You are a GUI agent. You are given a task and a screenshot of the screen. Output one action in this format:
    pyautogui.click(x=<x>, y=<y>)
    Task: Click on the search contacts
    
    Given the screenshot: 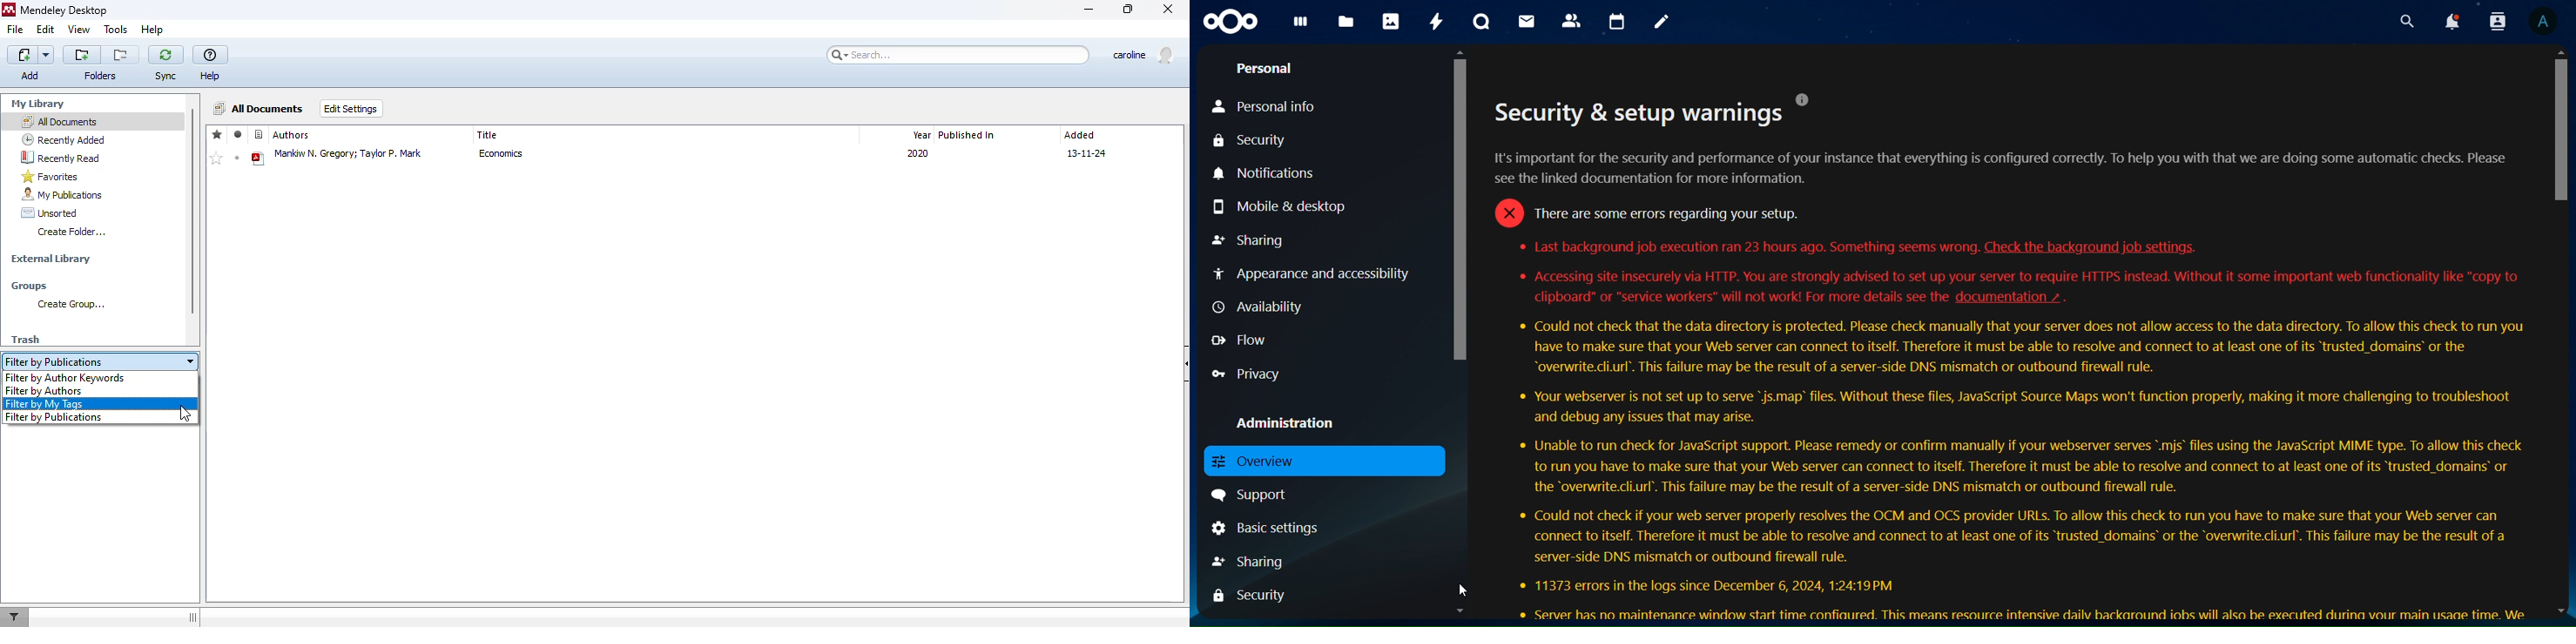 What is the action you would take?
    pyautogui.click(x=2494, y=21)
    